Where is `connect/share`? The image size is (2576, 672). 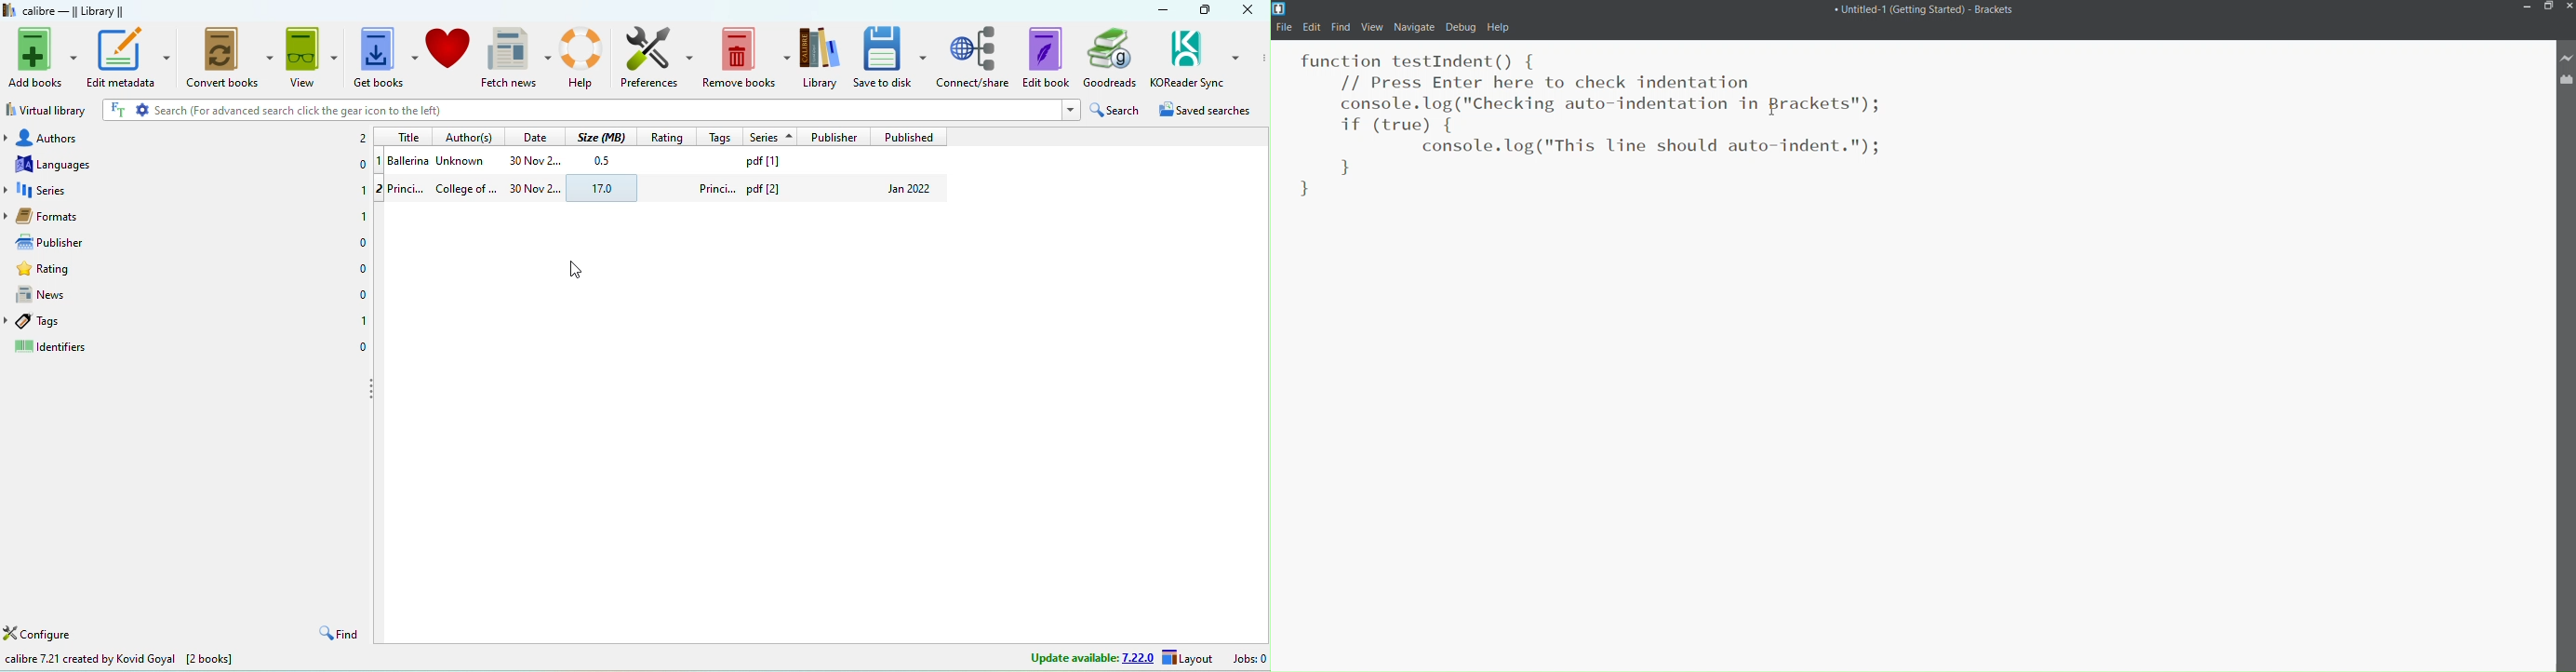 connect/share is located at coordinates (975, 57).